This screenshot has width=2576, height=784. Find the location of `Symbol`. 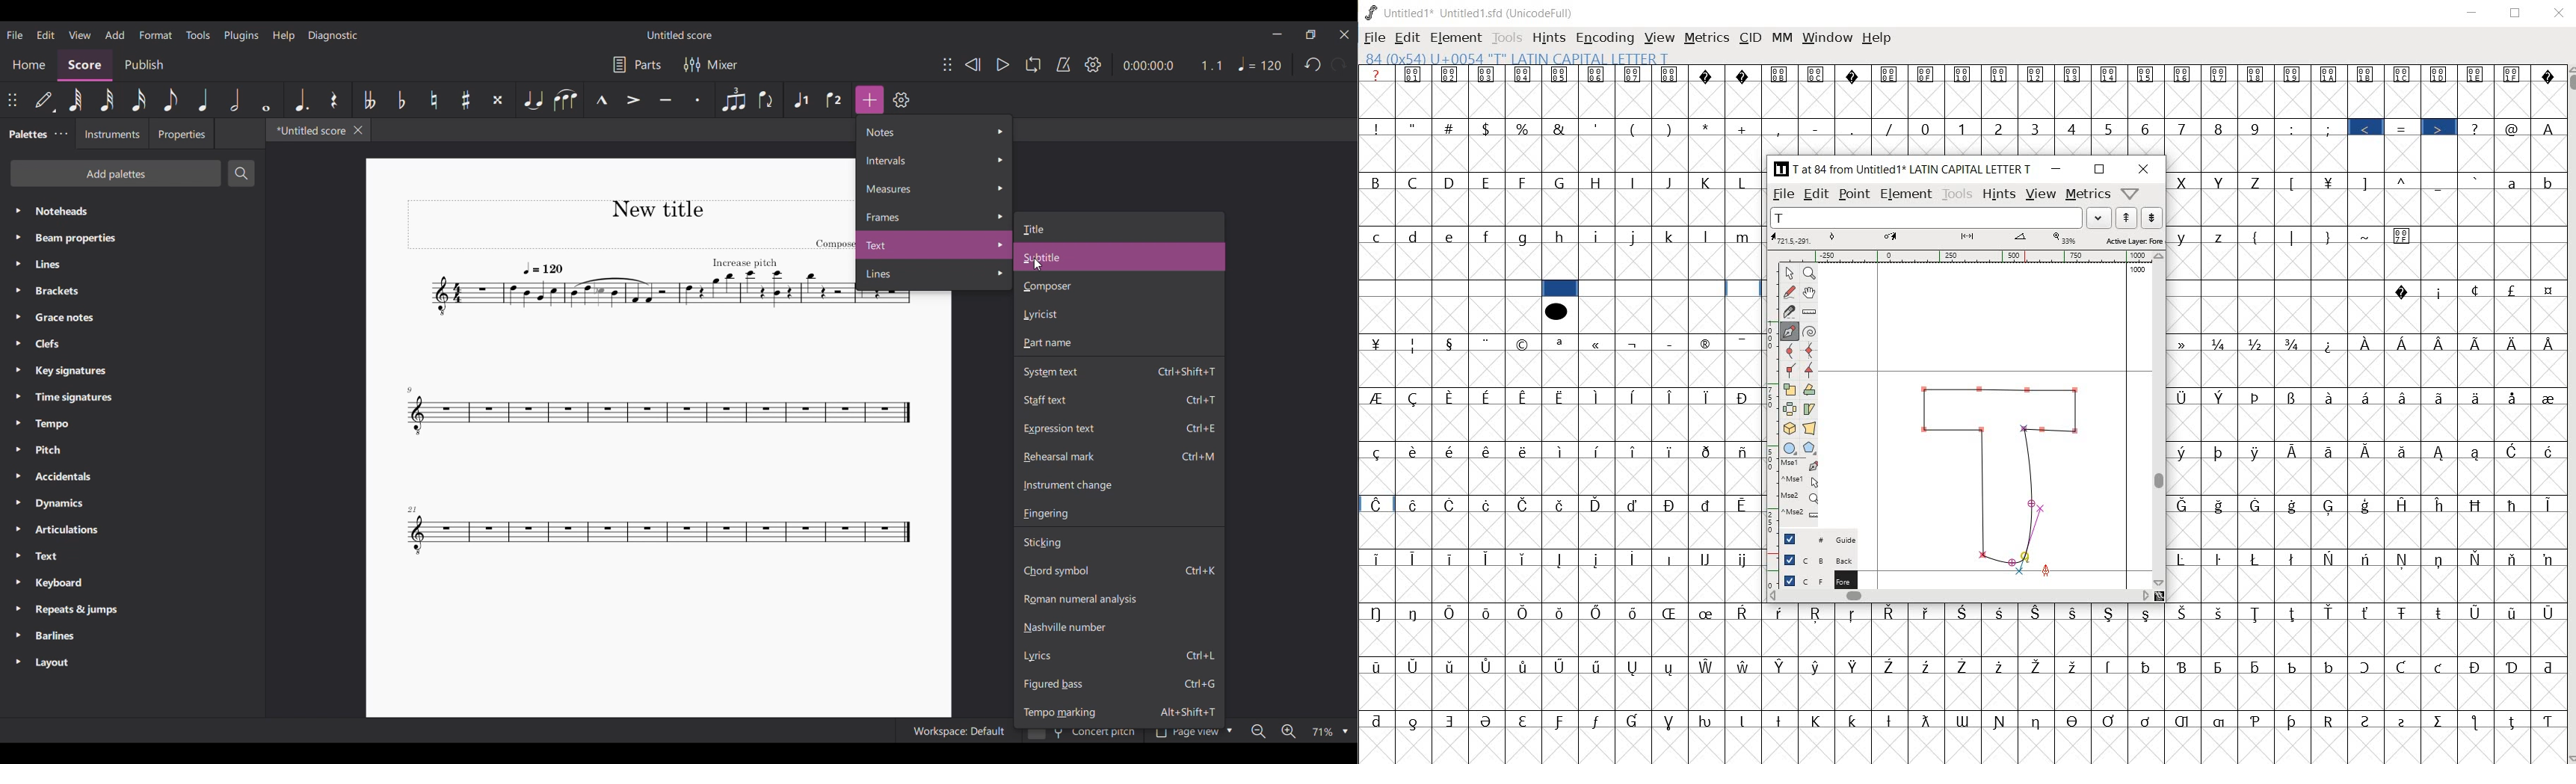

Symbol is located at coordinates (2329, 396).